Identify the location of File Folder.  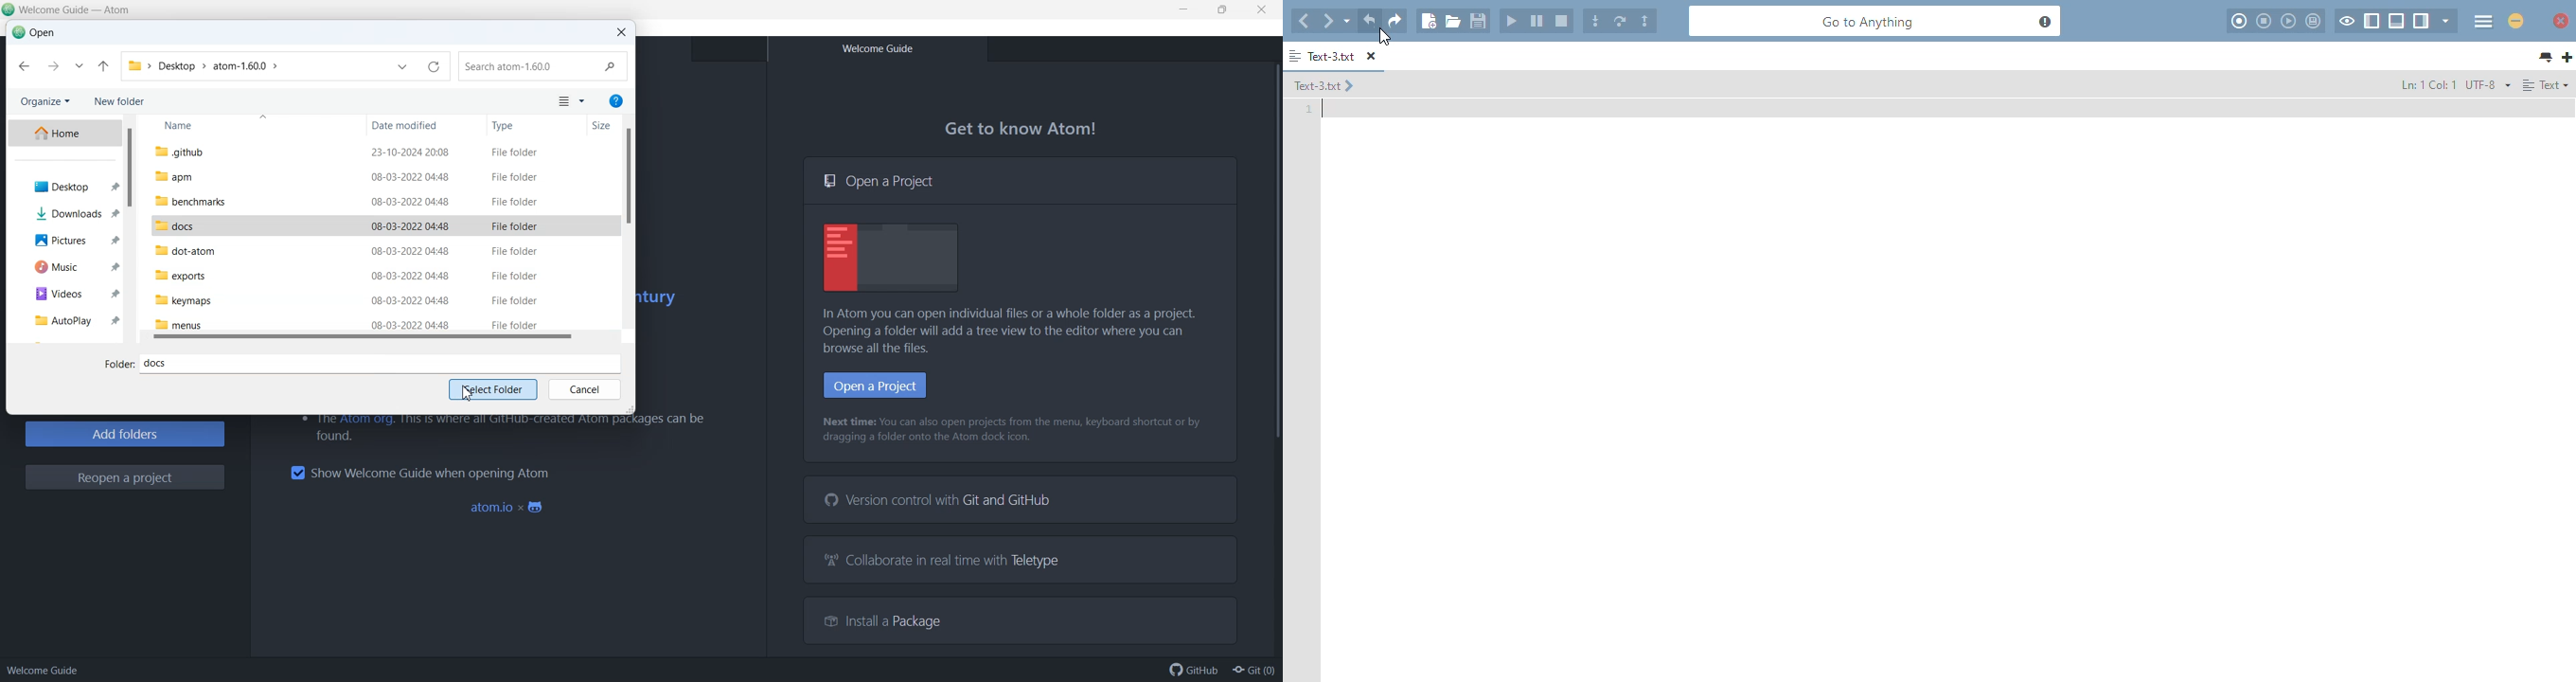
(515, 301).